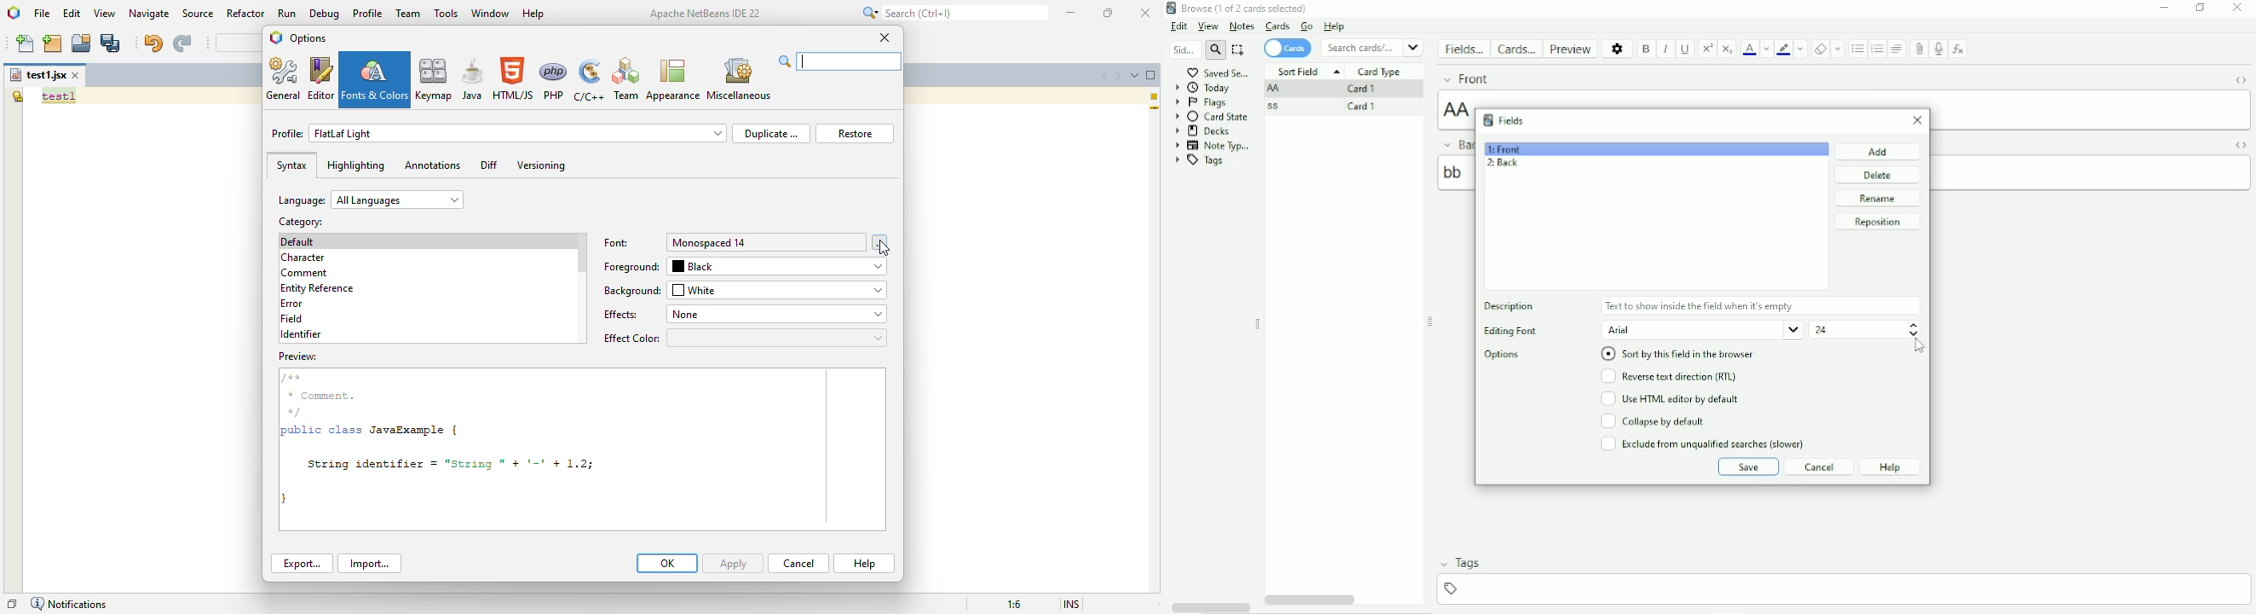  Describe the element at coordinates (1200, 161) in the screenshot. I see `Tags` at that location.